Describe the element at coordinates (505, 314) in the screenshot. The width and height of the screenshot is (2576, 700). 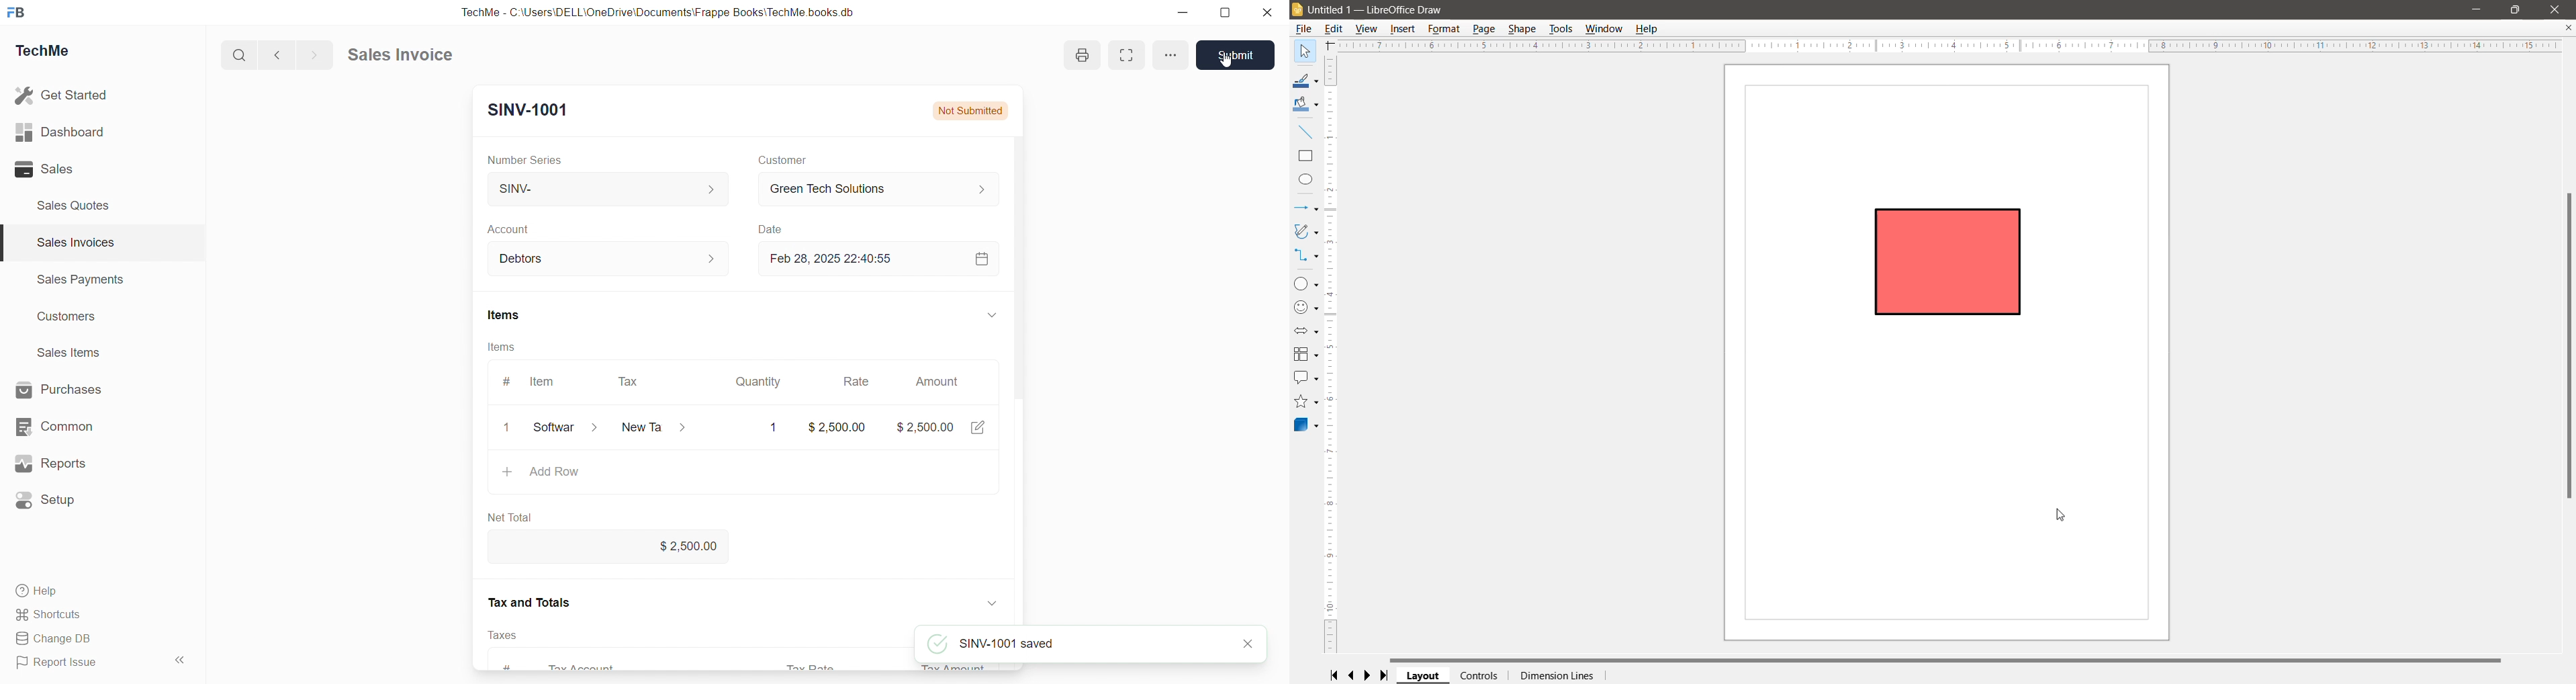
I see `Items` at that location.